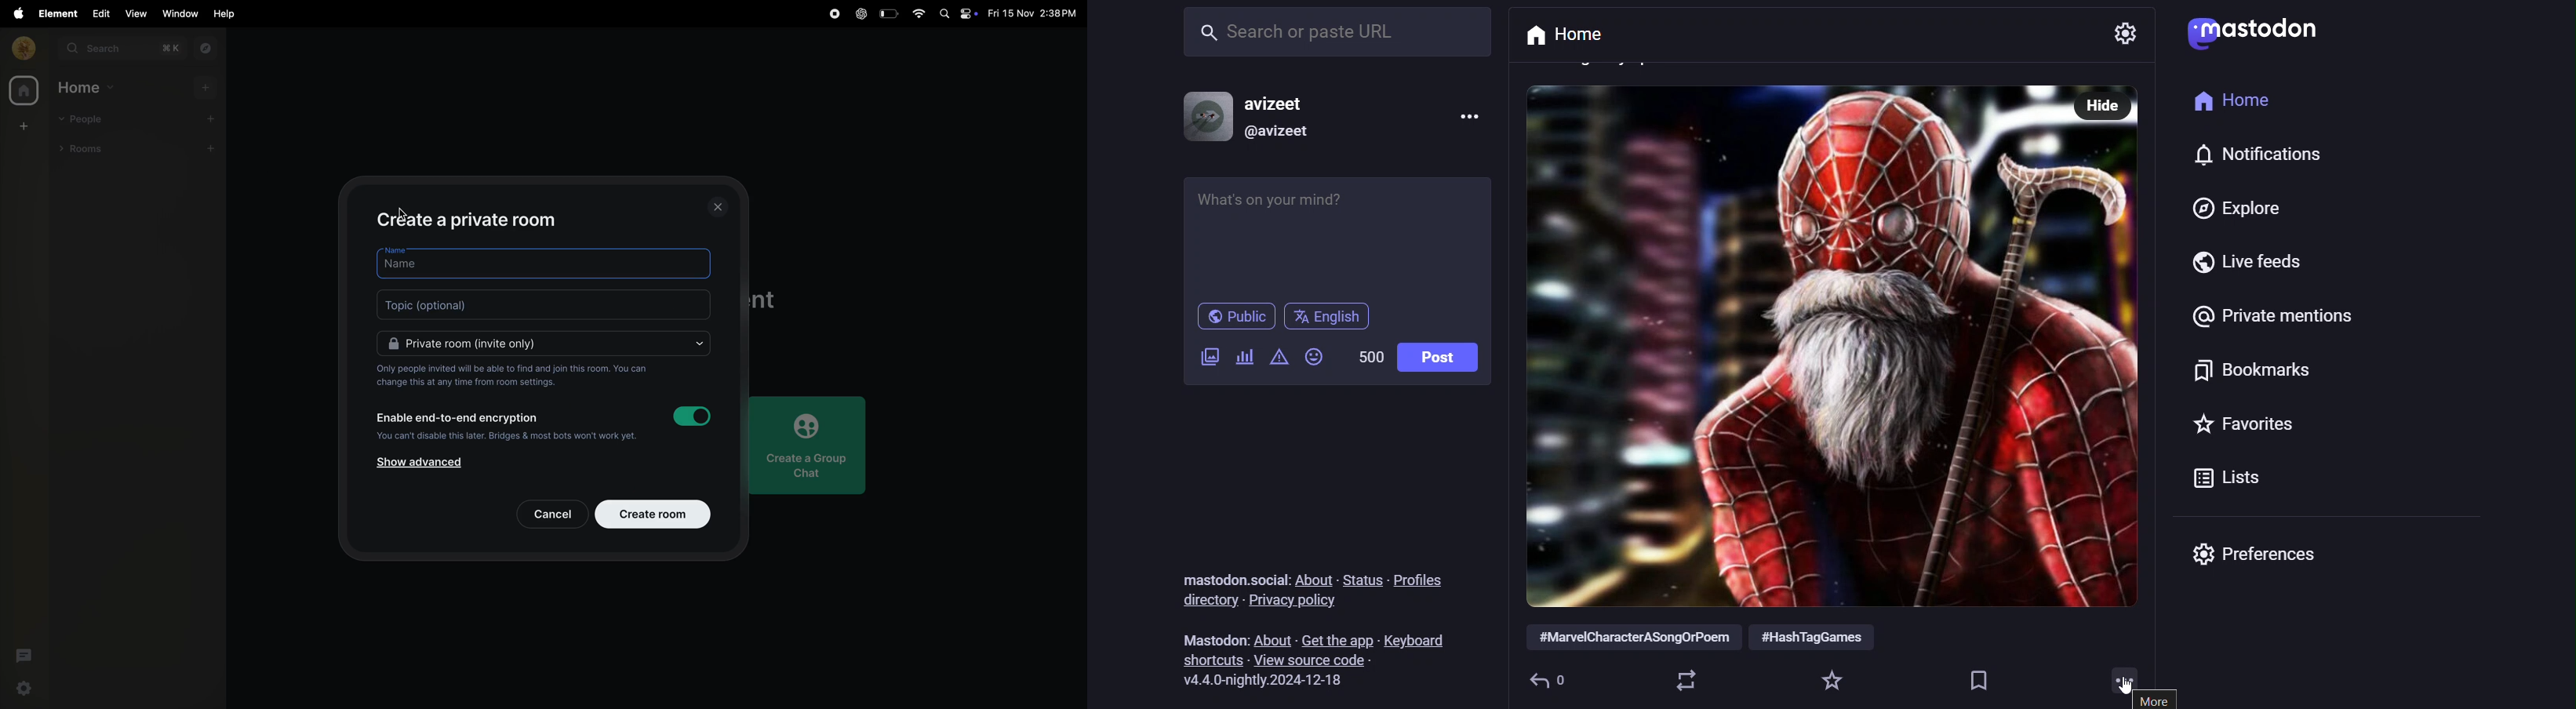 The height and width of the screenshot is (728, 2576). I want to click on home, so click(1562, 36).